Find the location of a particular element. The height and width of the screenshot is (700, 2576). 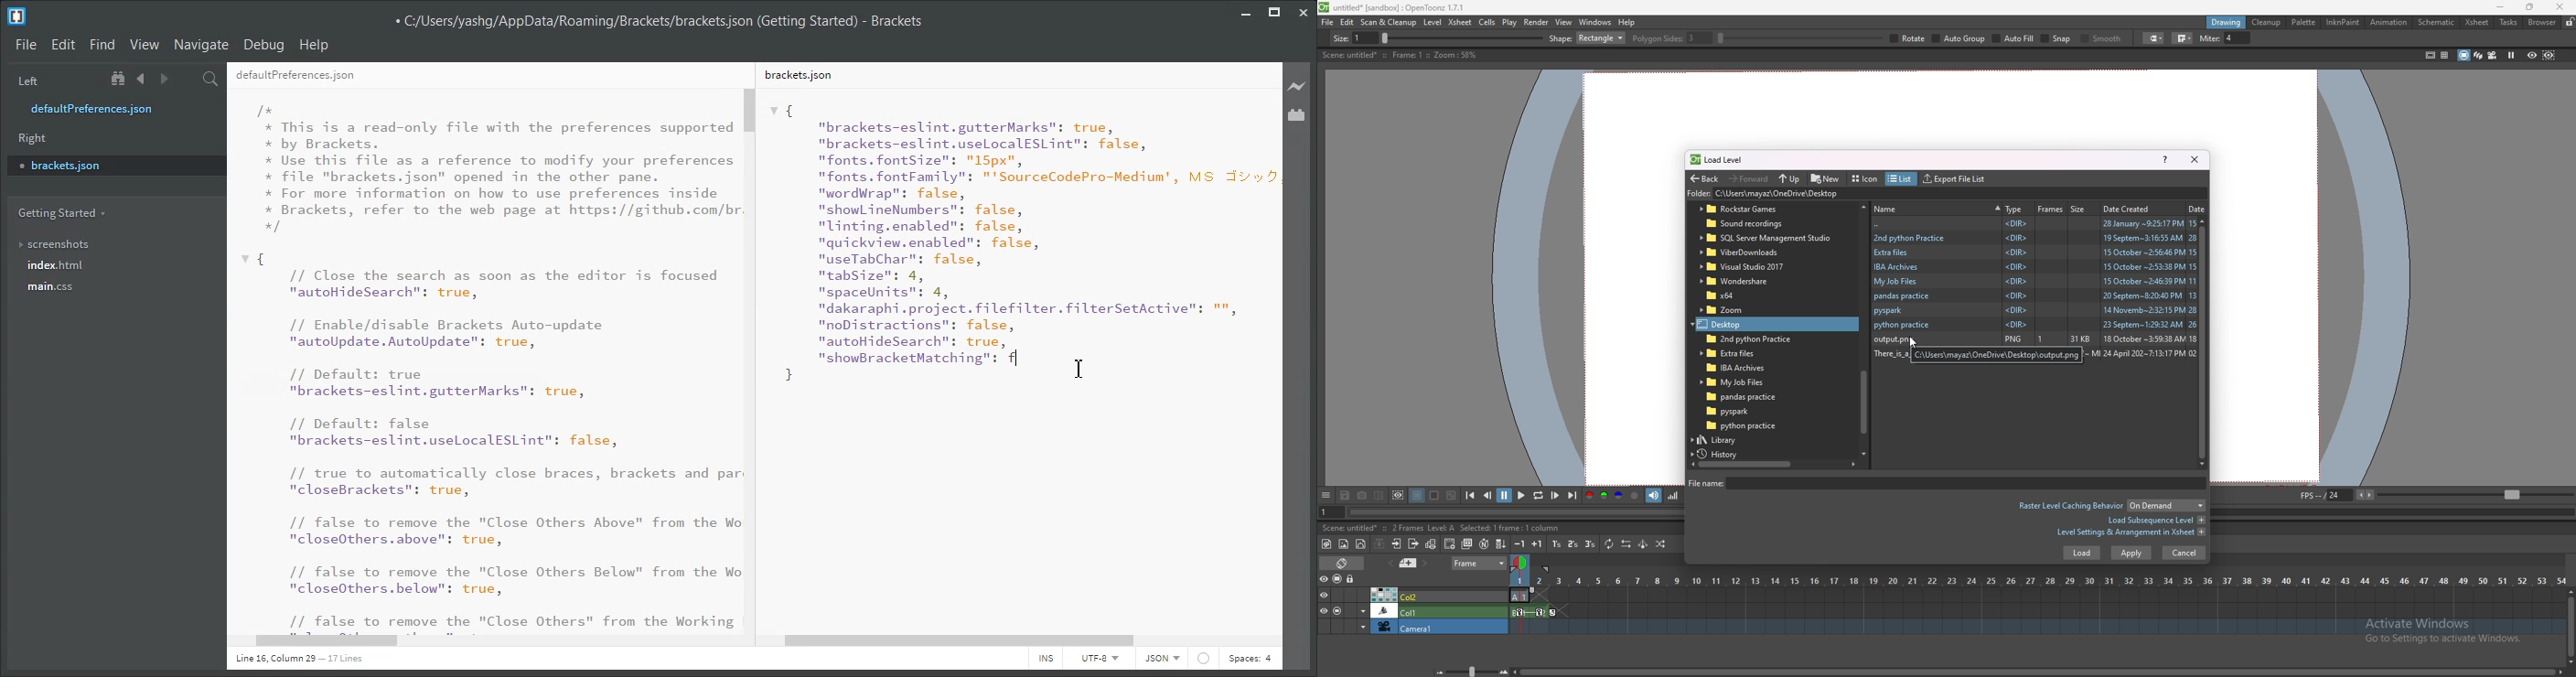

Navigate Backward is located at coordinates (141, 79).